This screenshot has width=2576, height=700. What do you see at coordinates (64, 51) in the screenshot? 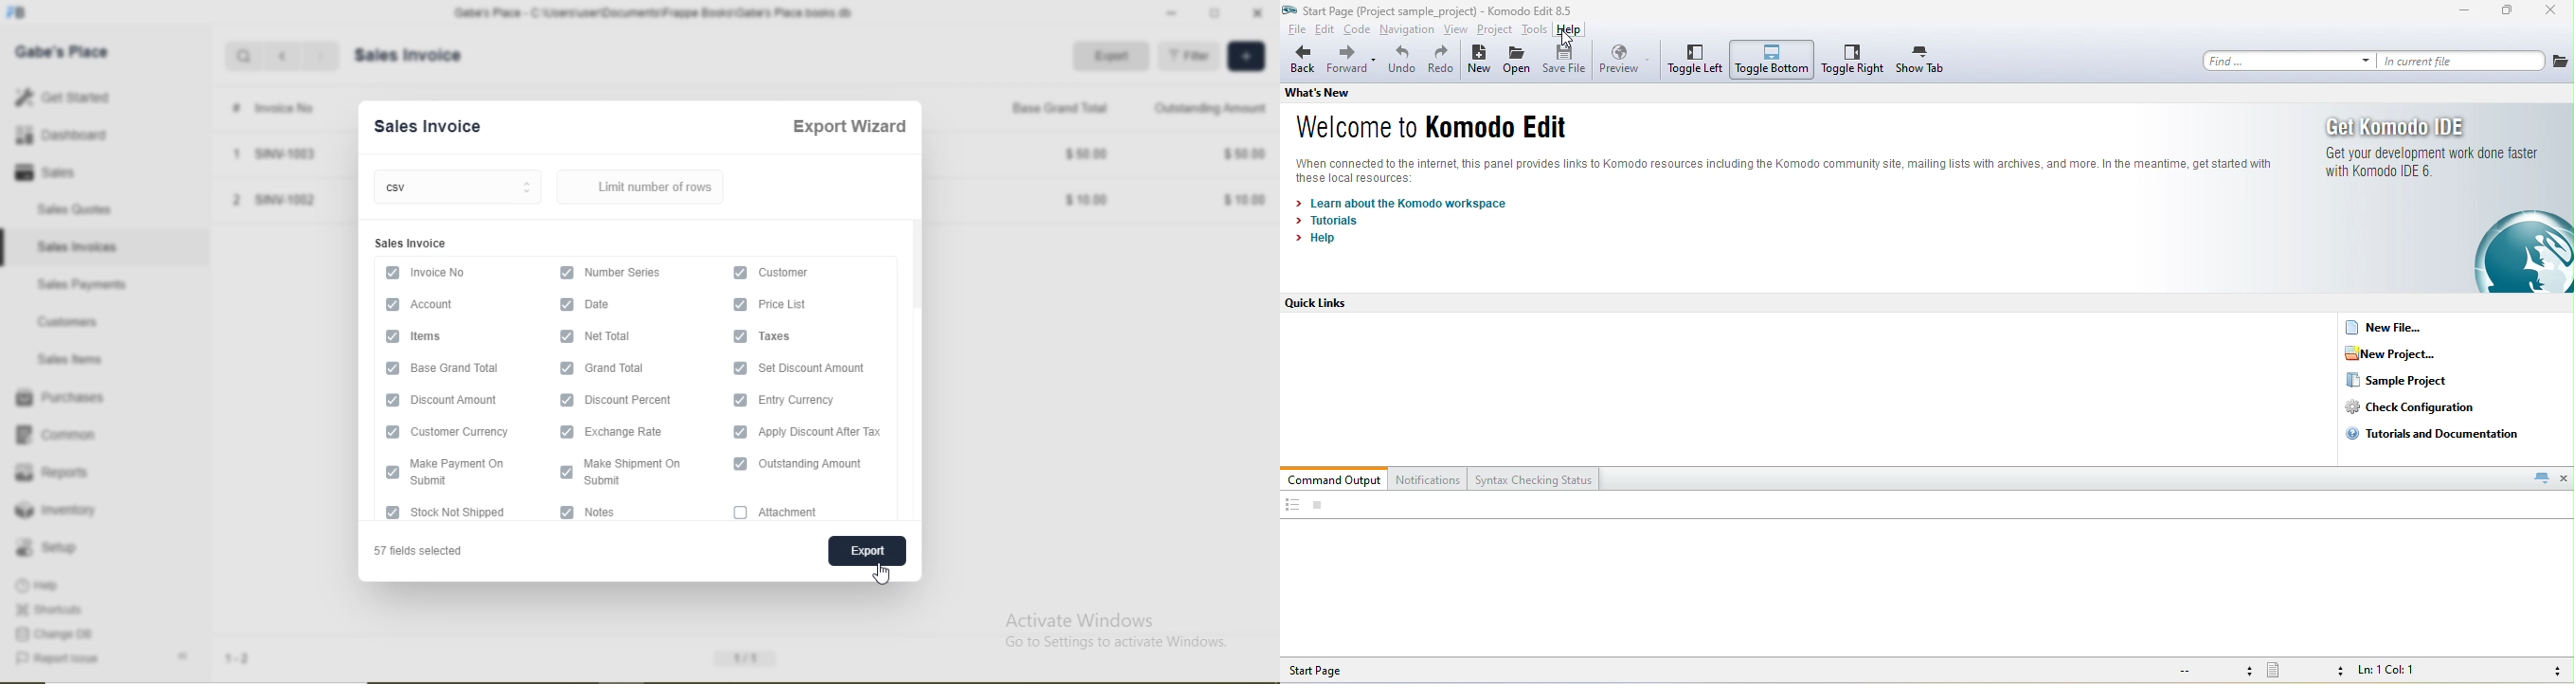
I see `Gabe's Place` at bounding box center [64, 51].